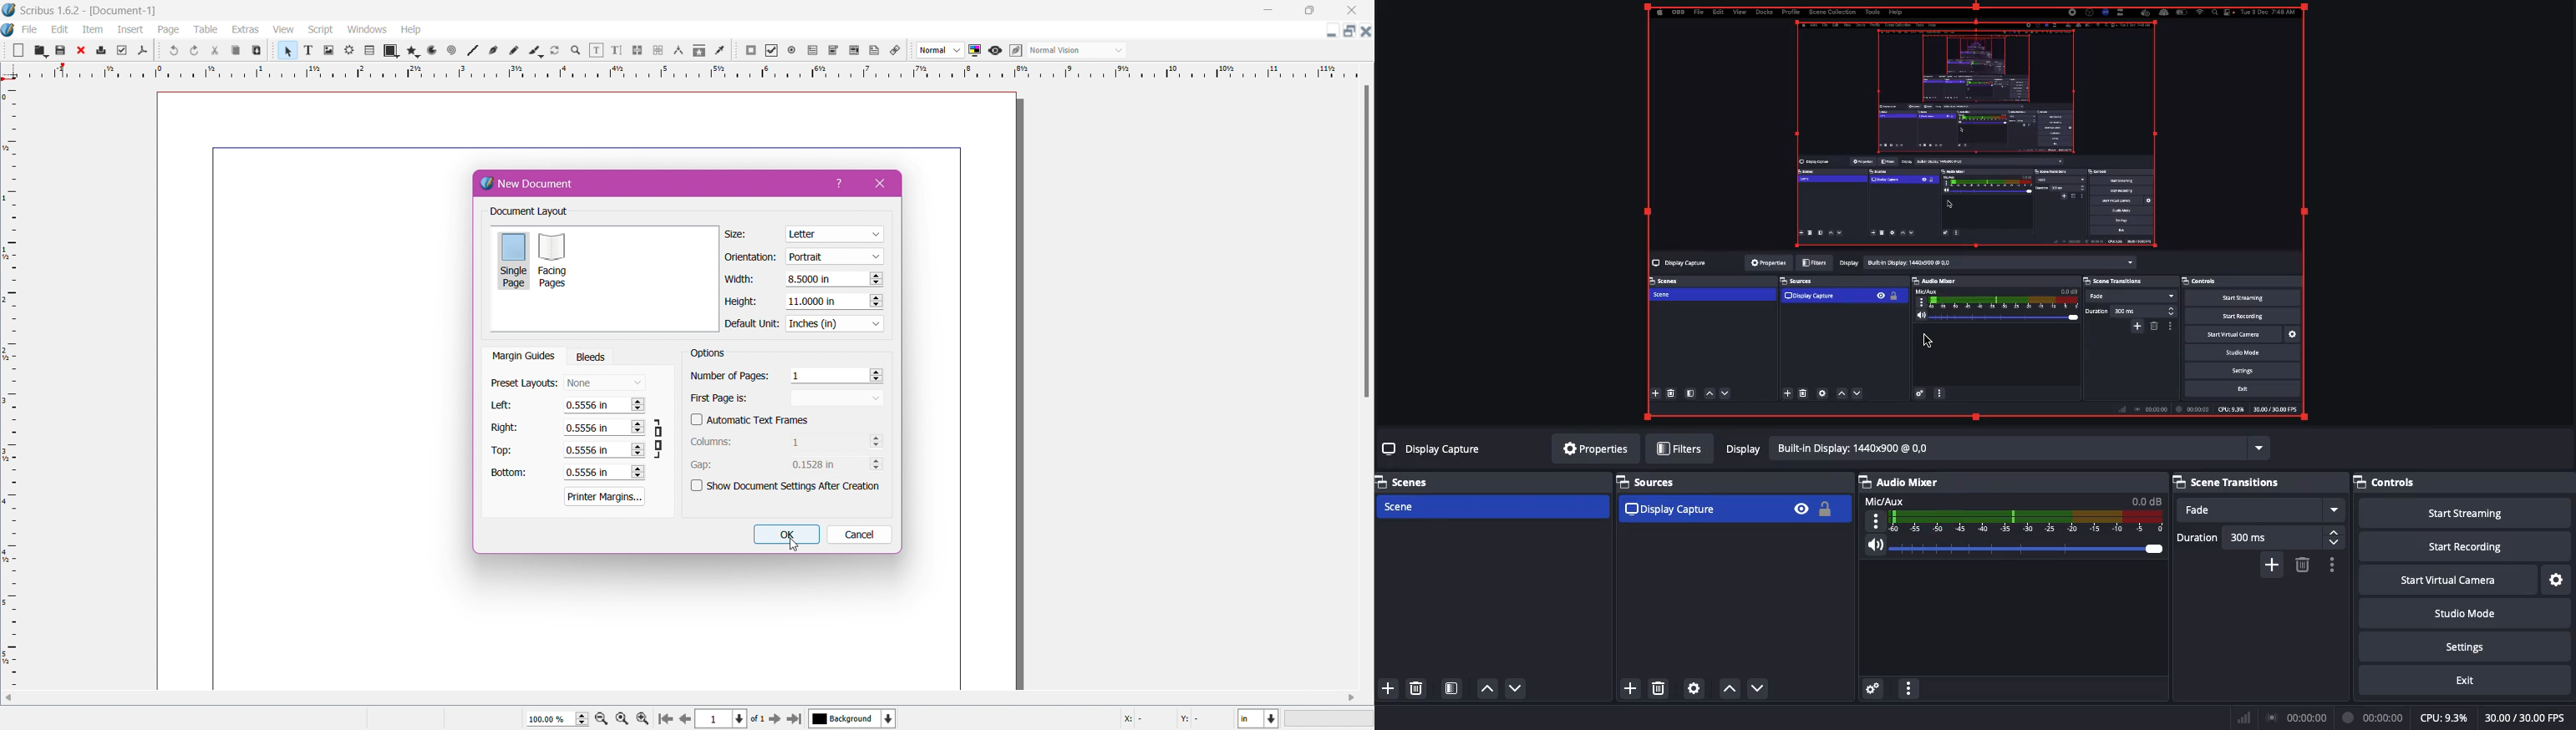 The width and height of the screenshot is (2576, 756). What do you see at coordinates (551, 212) in the screenshot?
I see `document layout` at bounding box center [551, 212].